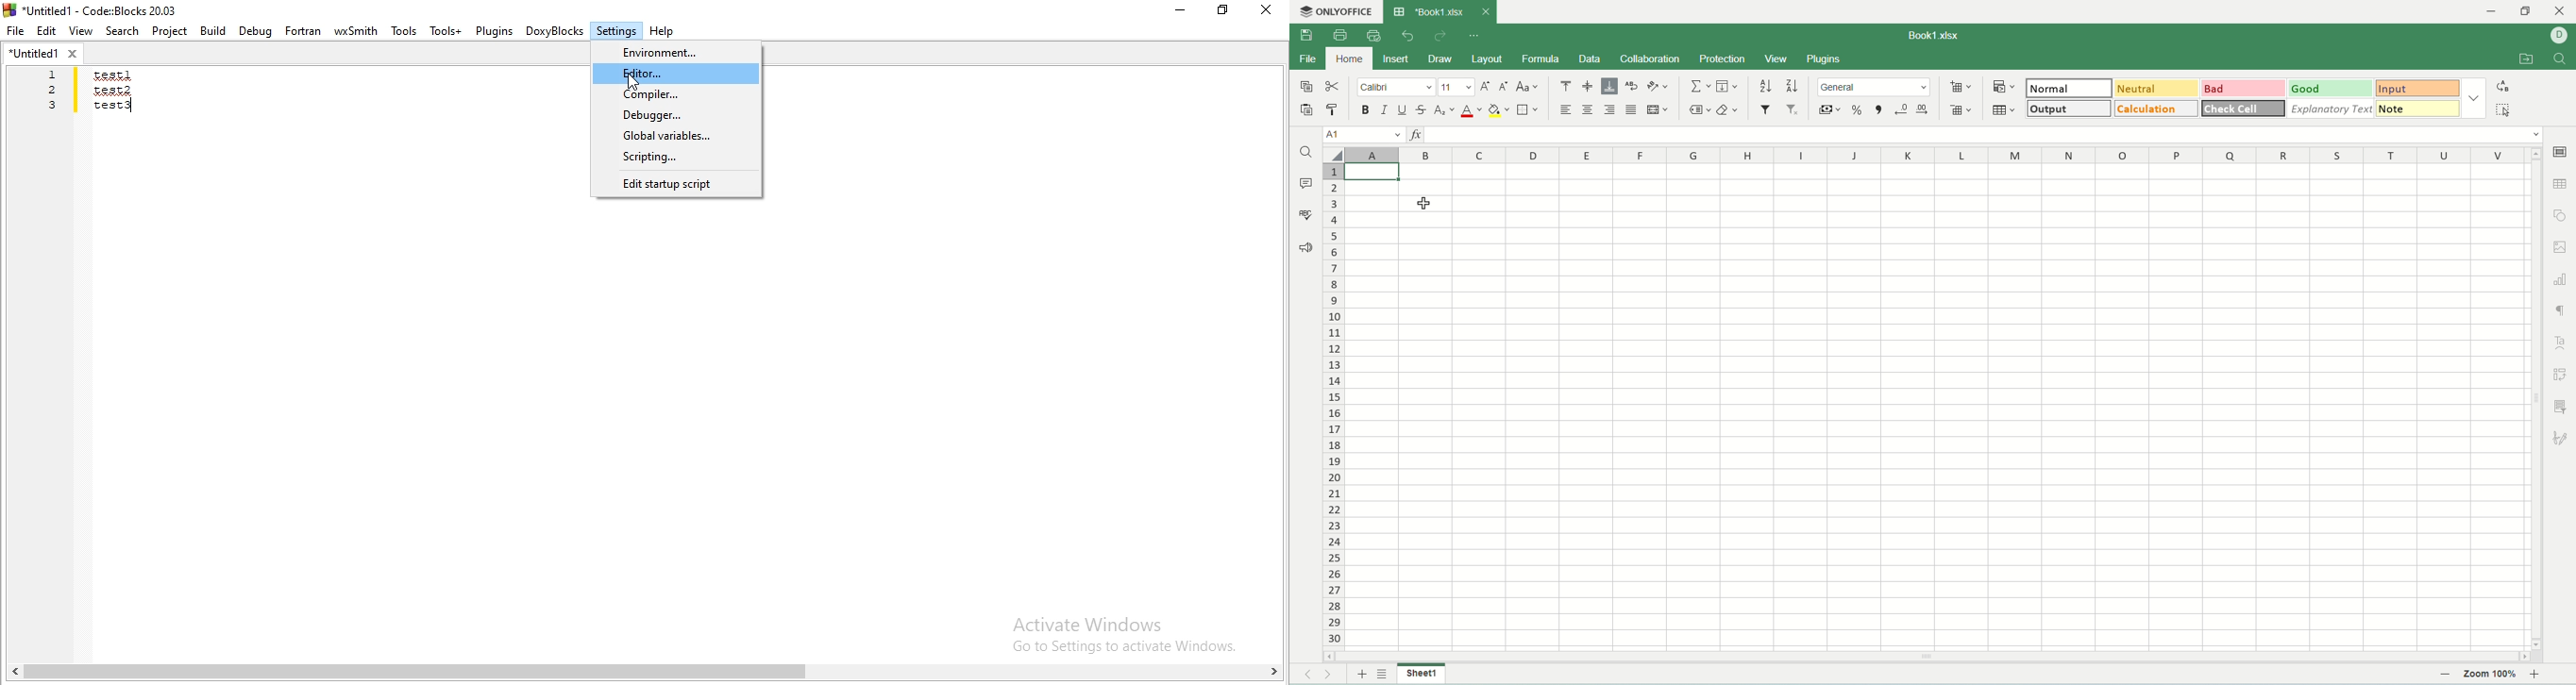  I want to click on onlyoffice, so click(1338, 12).